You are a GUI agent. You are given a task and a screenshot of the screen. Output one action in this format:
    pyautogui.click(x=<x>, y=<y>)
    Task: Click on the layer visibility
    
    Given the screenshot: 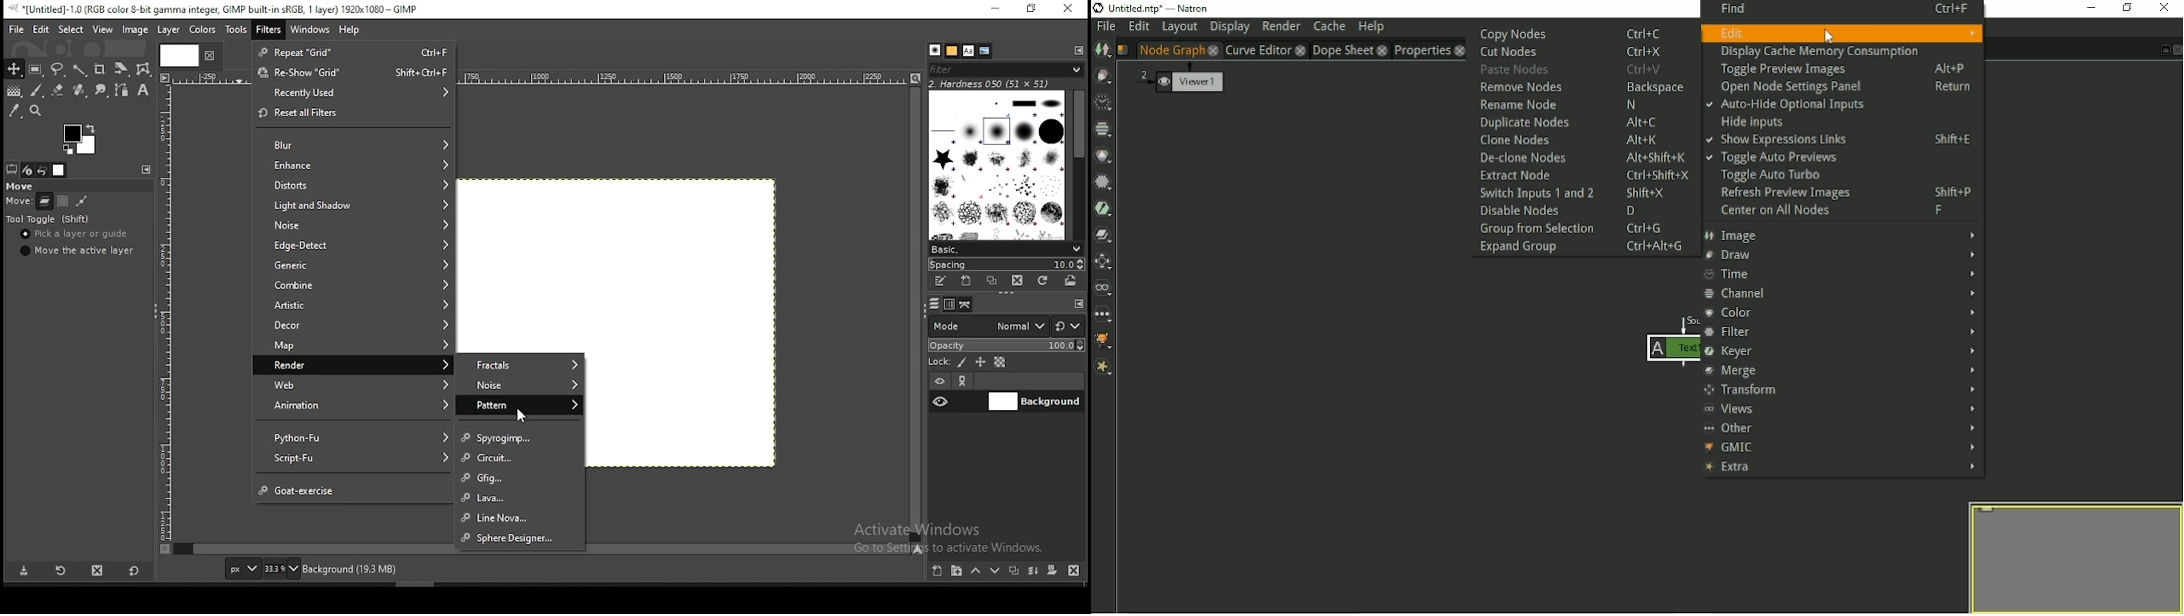 What is the action you would take?
    pyautogui.click(x=940, y=379)
    